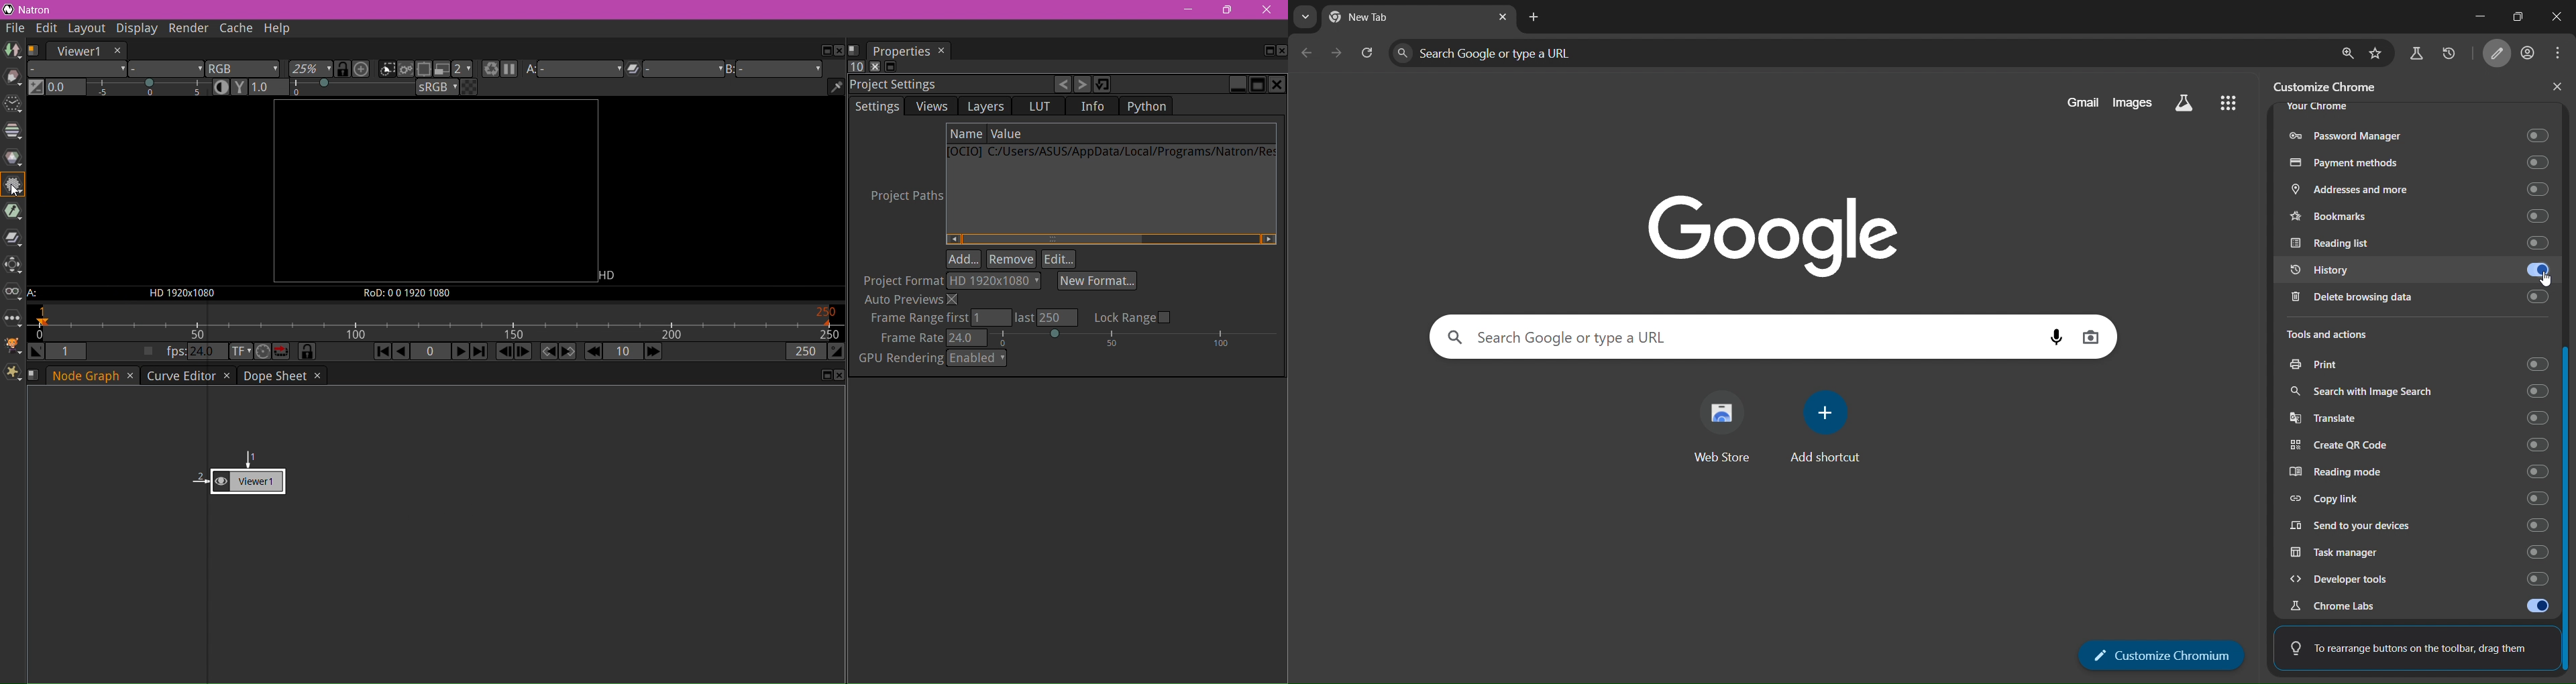  I want to click on Google logo, so click(1774, 234).